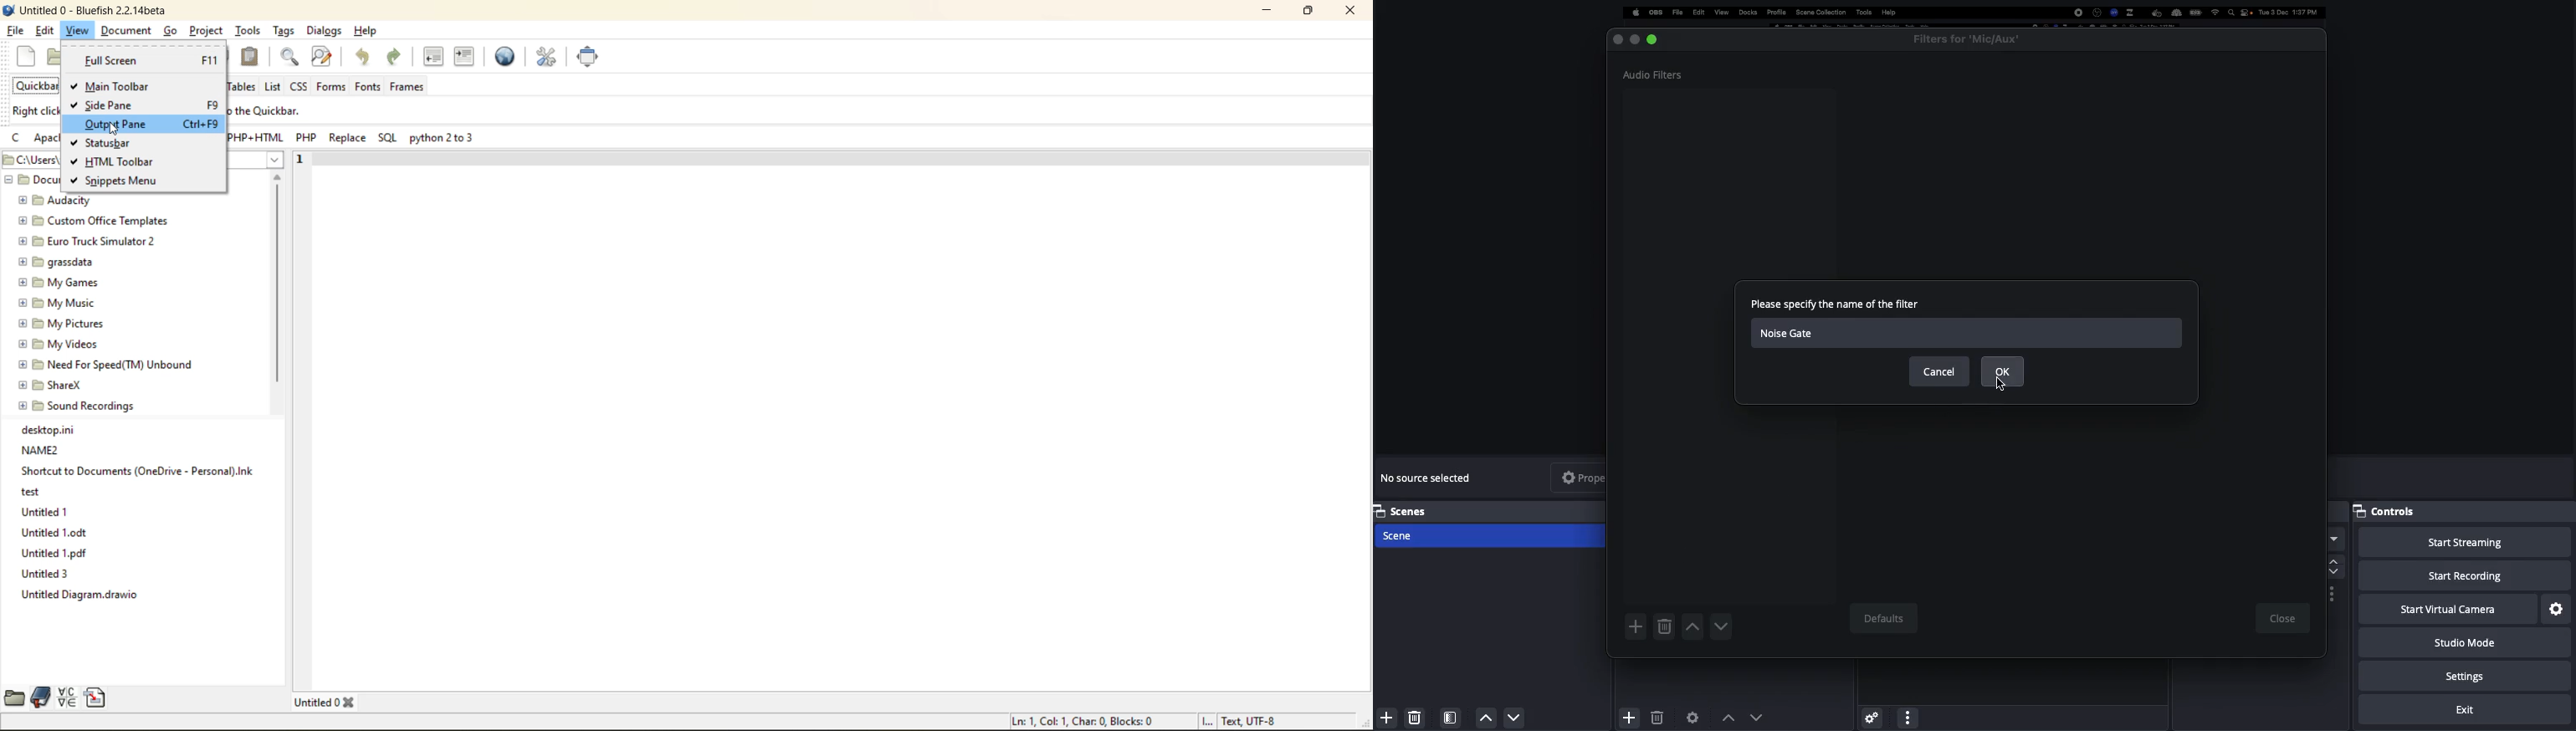  I want to click on Maximize, so click(1656, 39).